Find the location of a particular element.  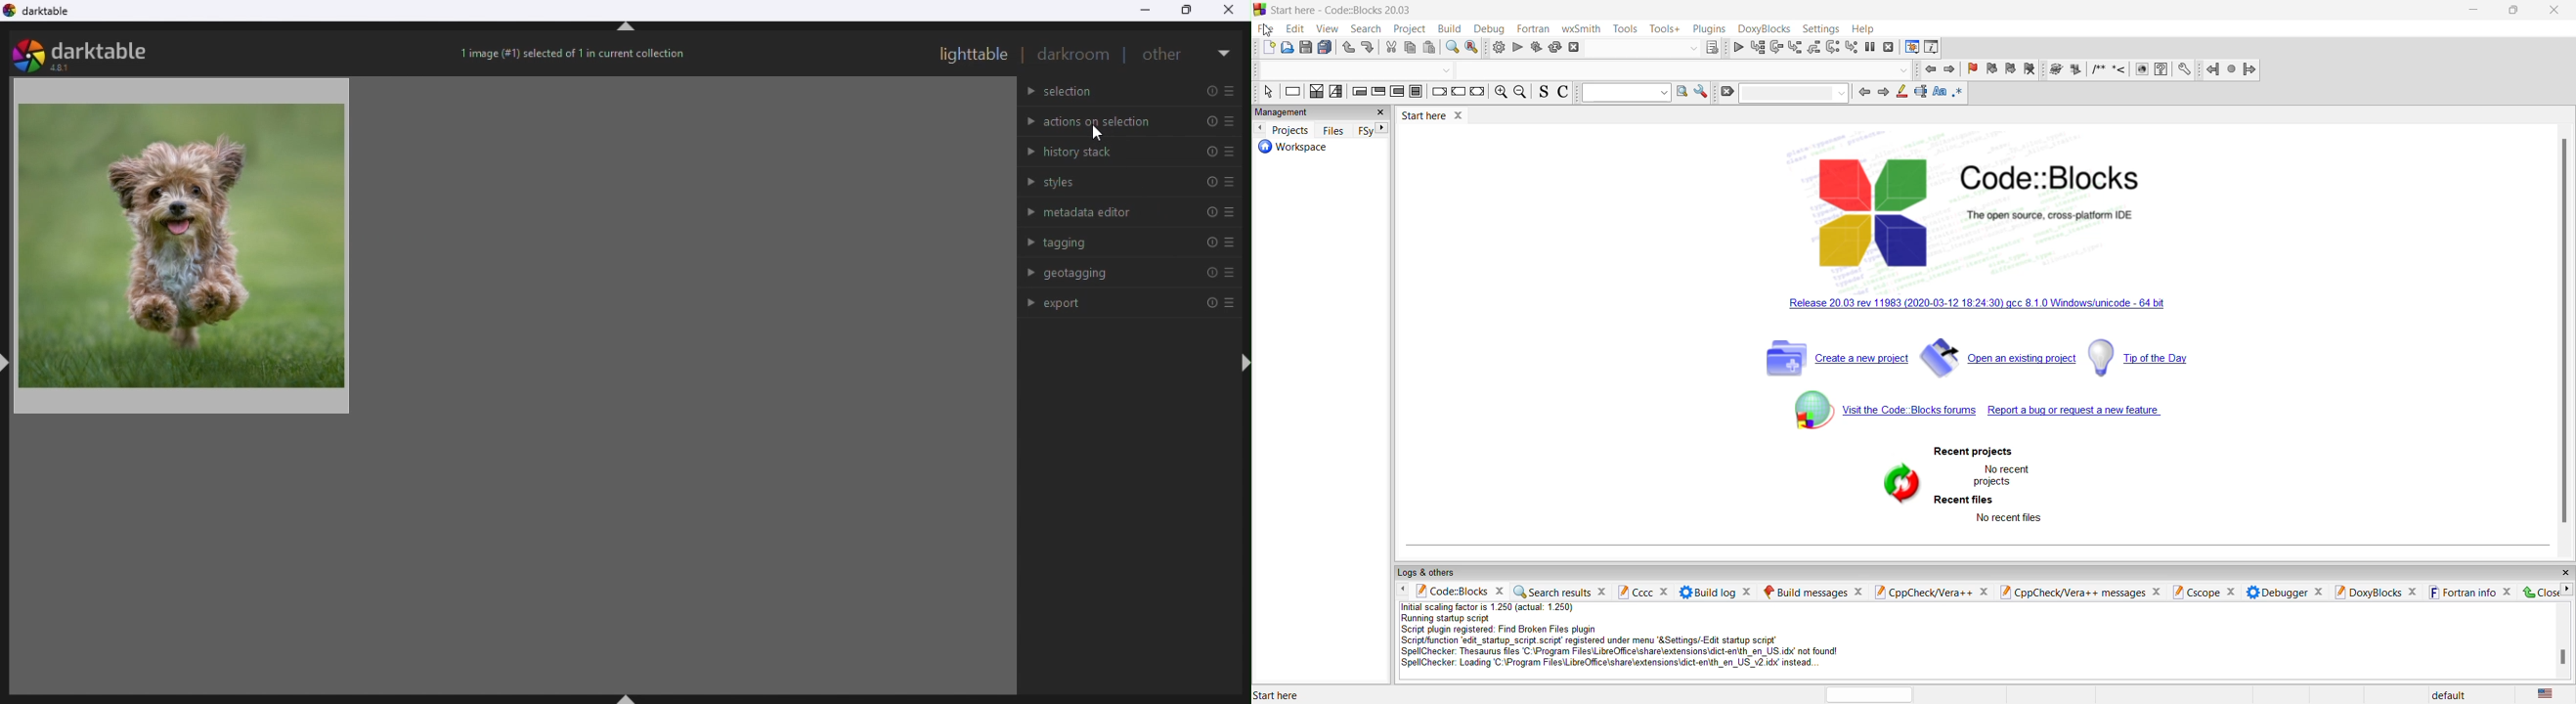

open is located at coordinates (1290, 47).